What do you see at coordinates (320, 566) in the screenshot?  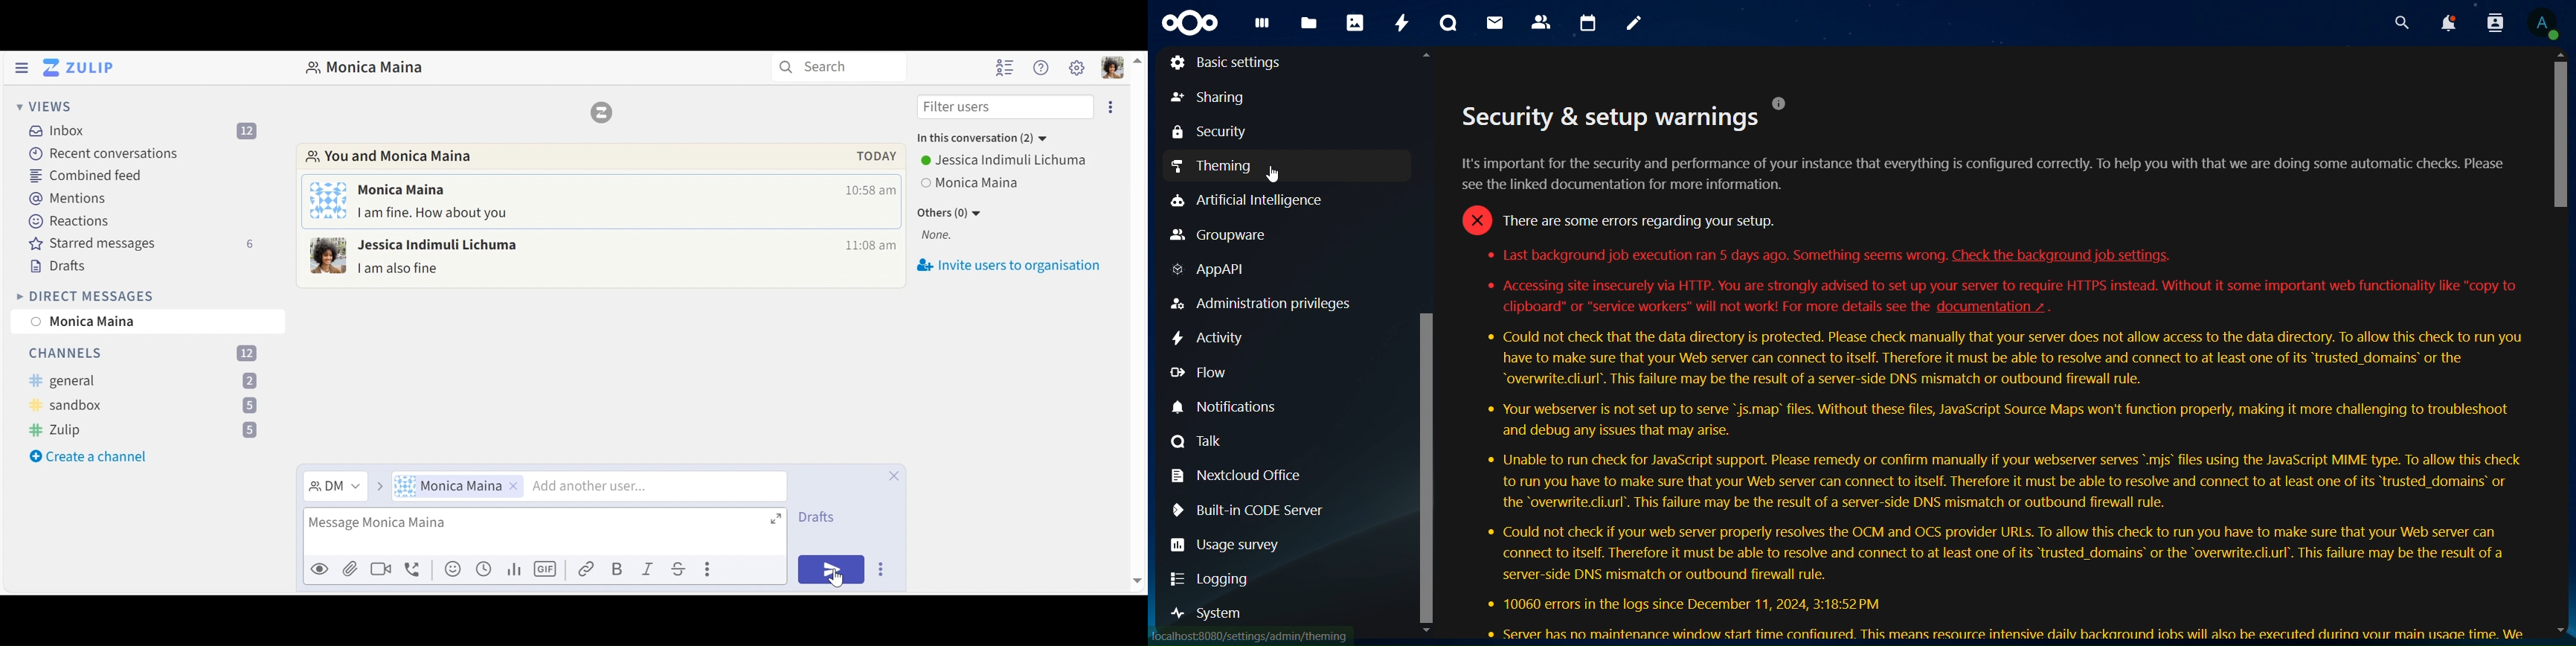 I see `Preview` at bounding box center [320, 566].